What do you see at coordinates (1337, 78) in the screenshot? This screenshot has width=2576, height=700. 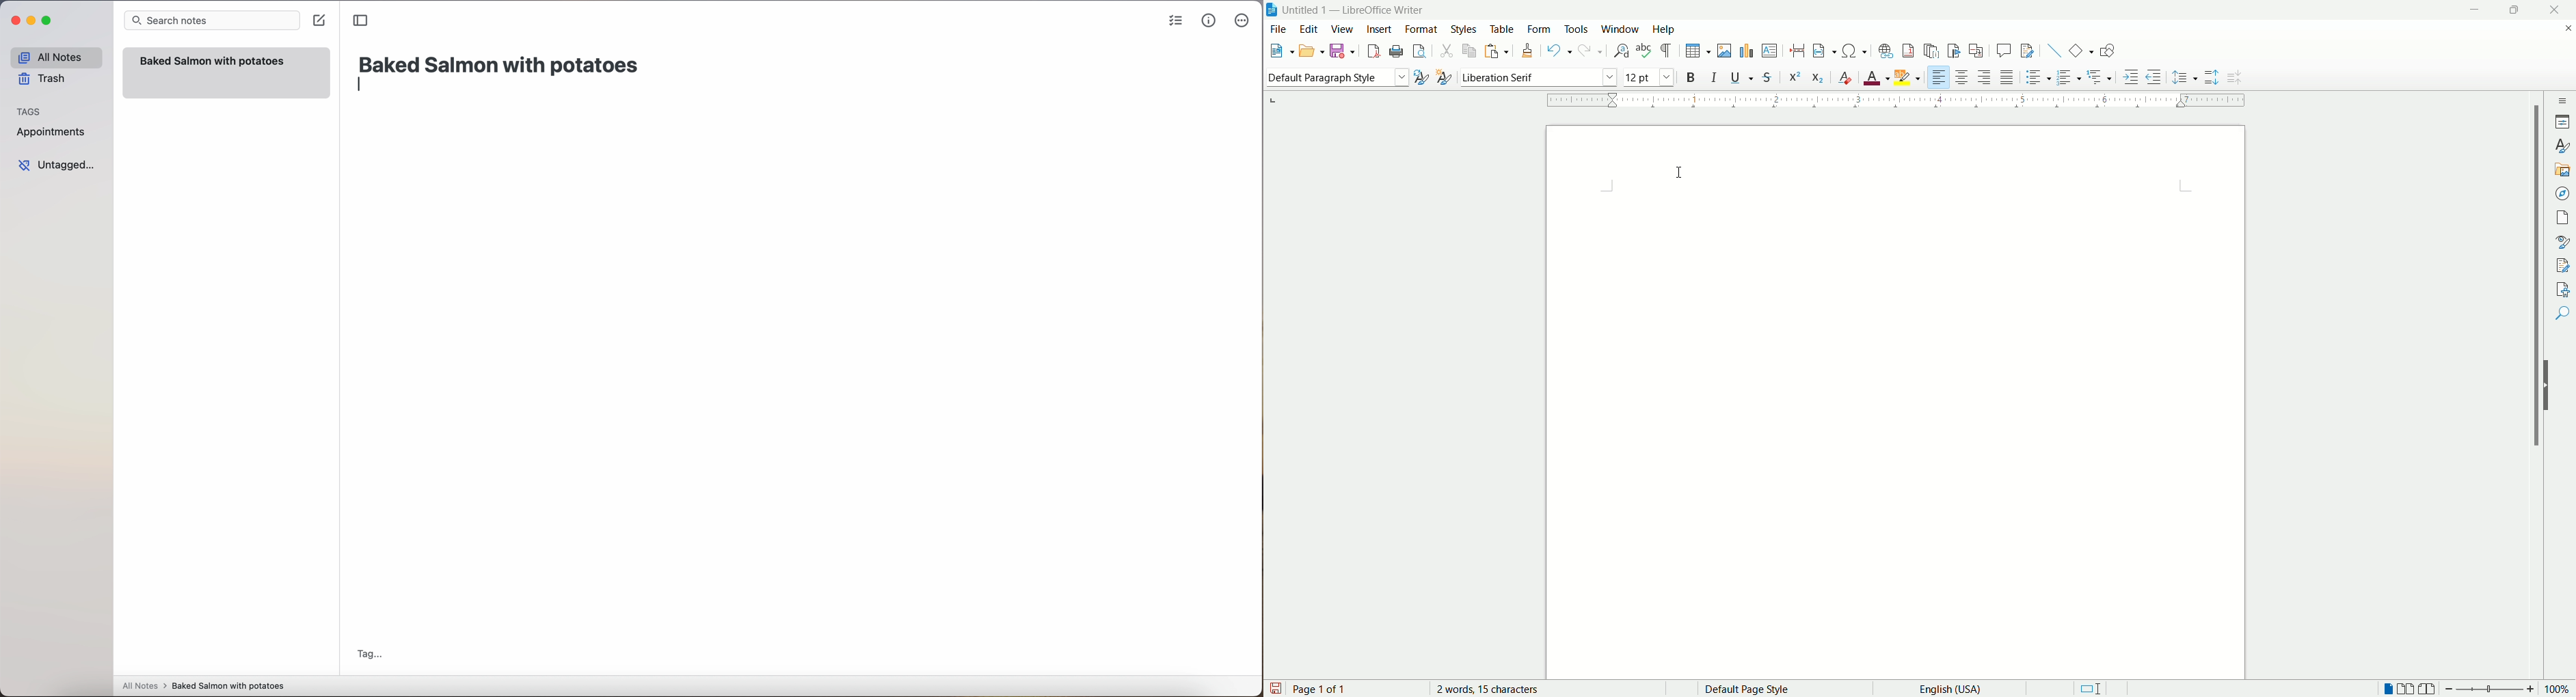 I see `paragraph style` at bounding box center [1337, 78].